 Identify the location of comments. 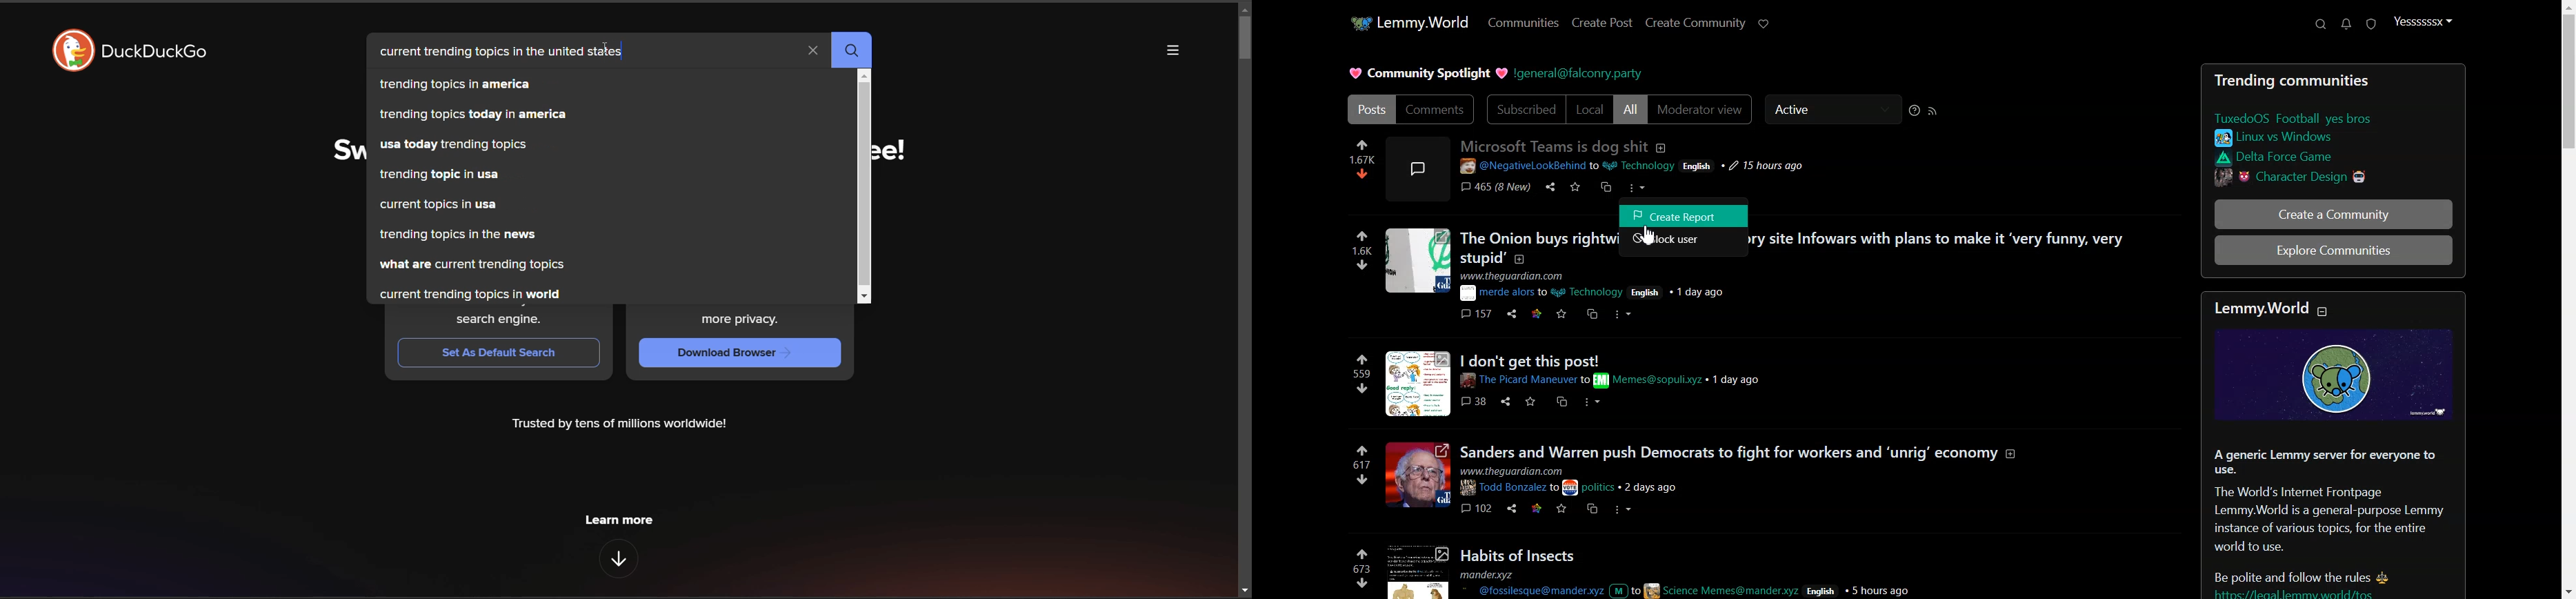
(1477, 402).